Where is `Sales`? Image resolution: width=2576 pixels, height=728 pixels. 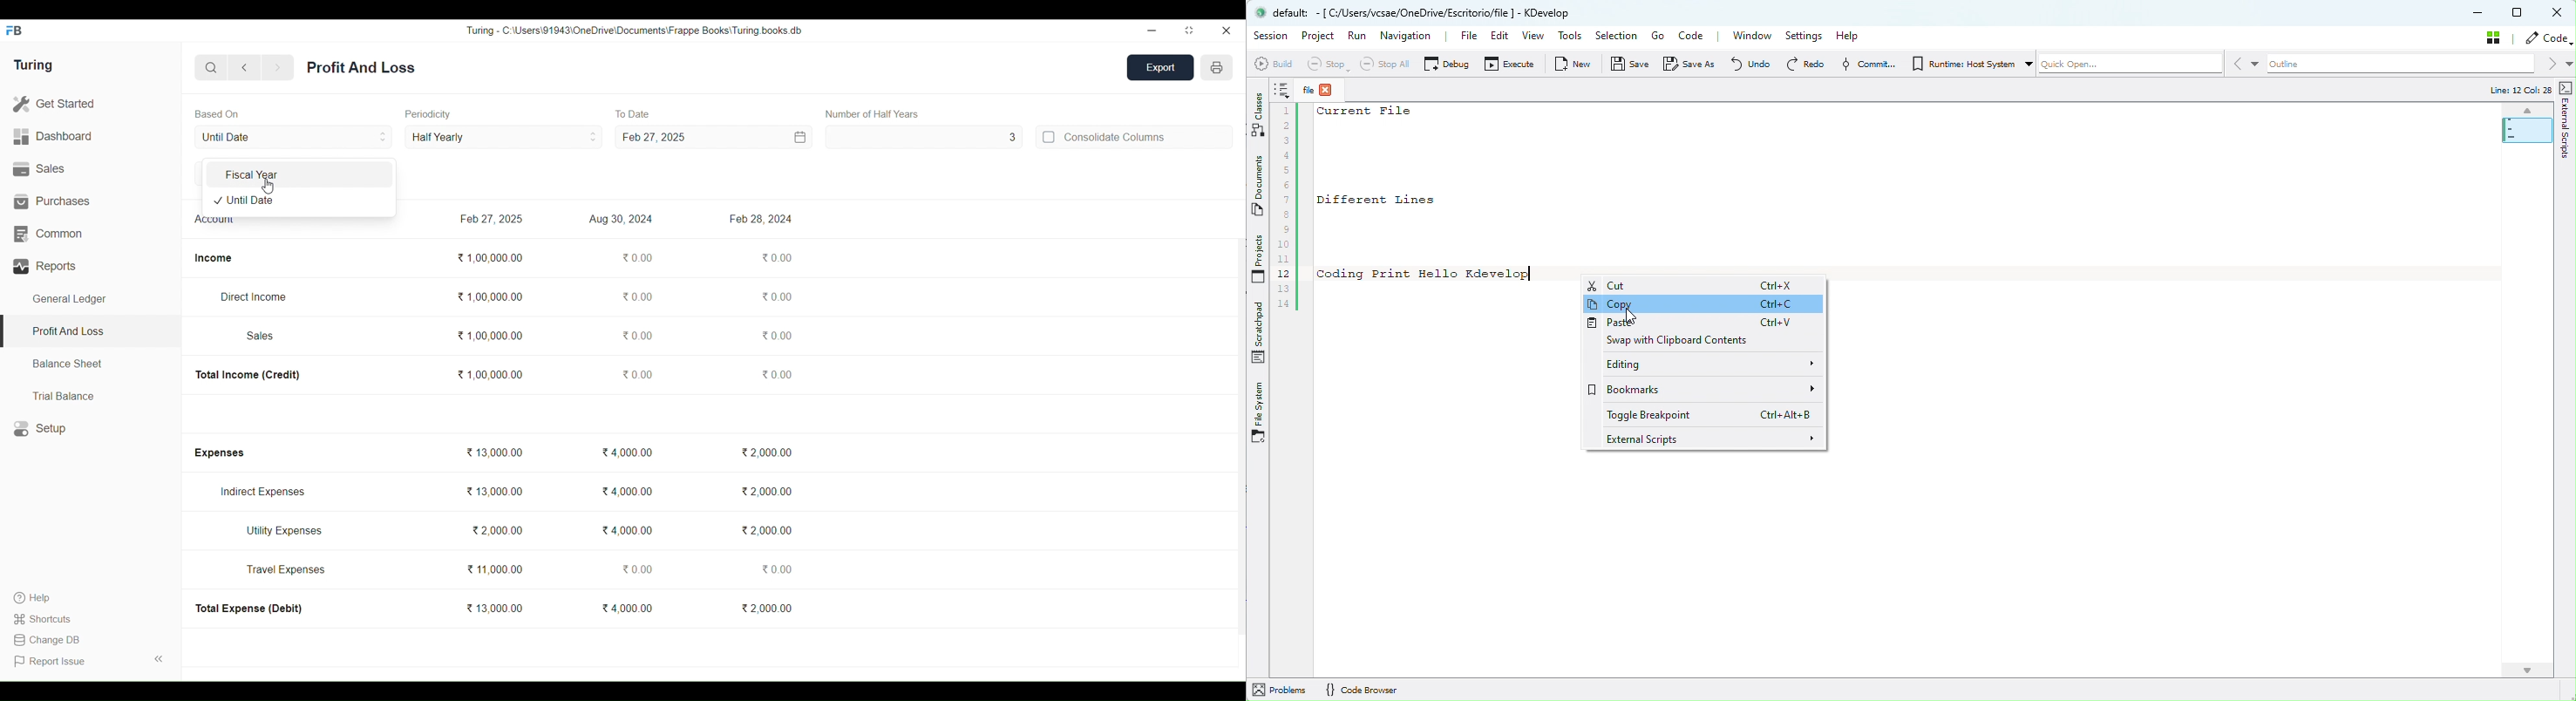 Sales is located at coordinates (90, 169).